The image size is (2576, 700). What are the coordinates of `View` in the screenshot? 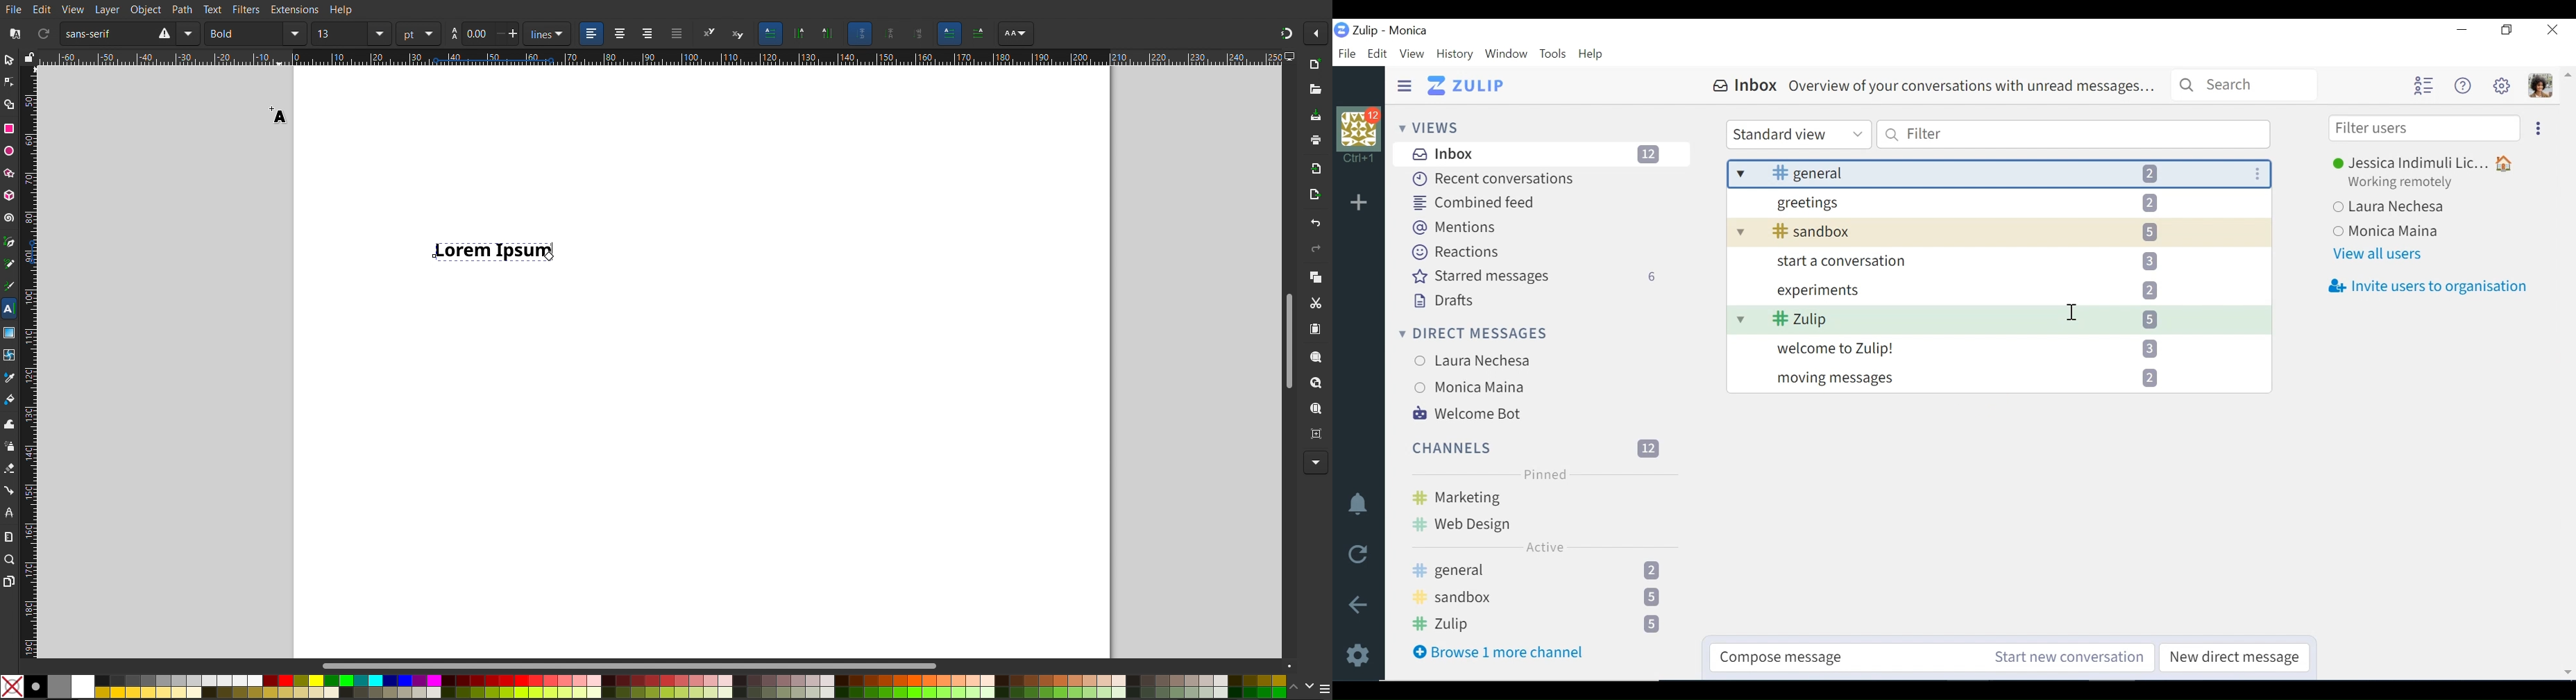 It's located at (73, 8).